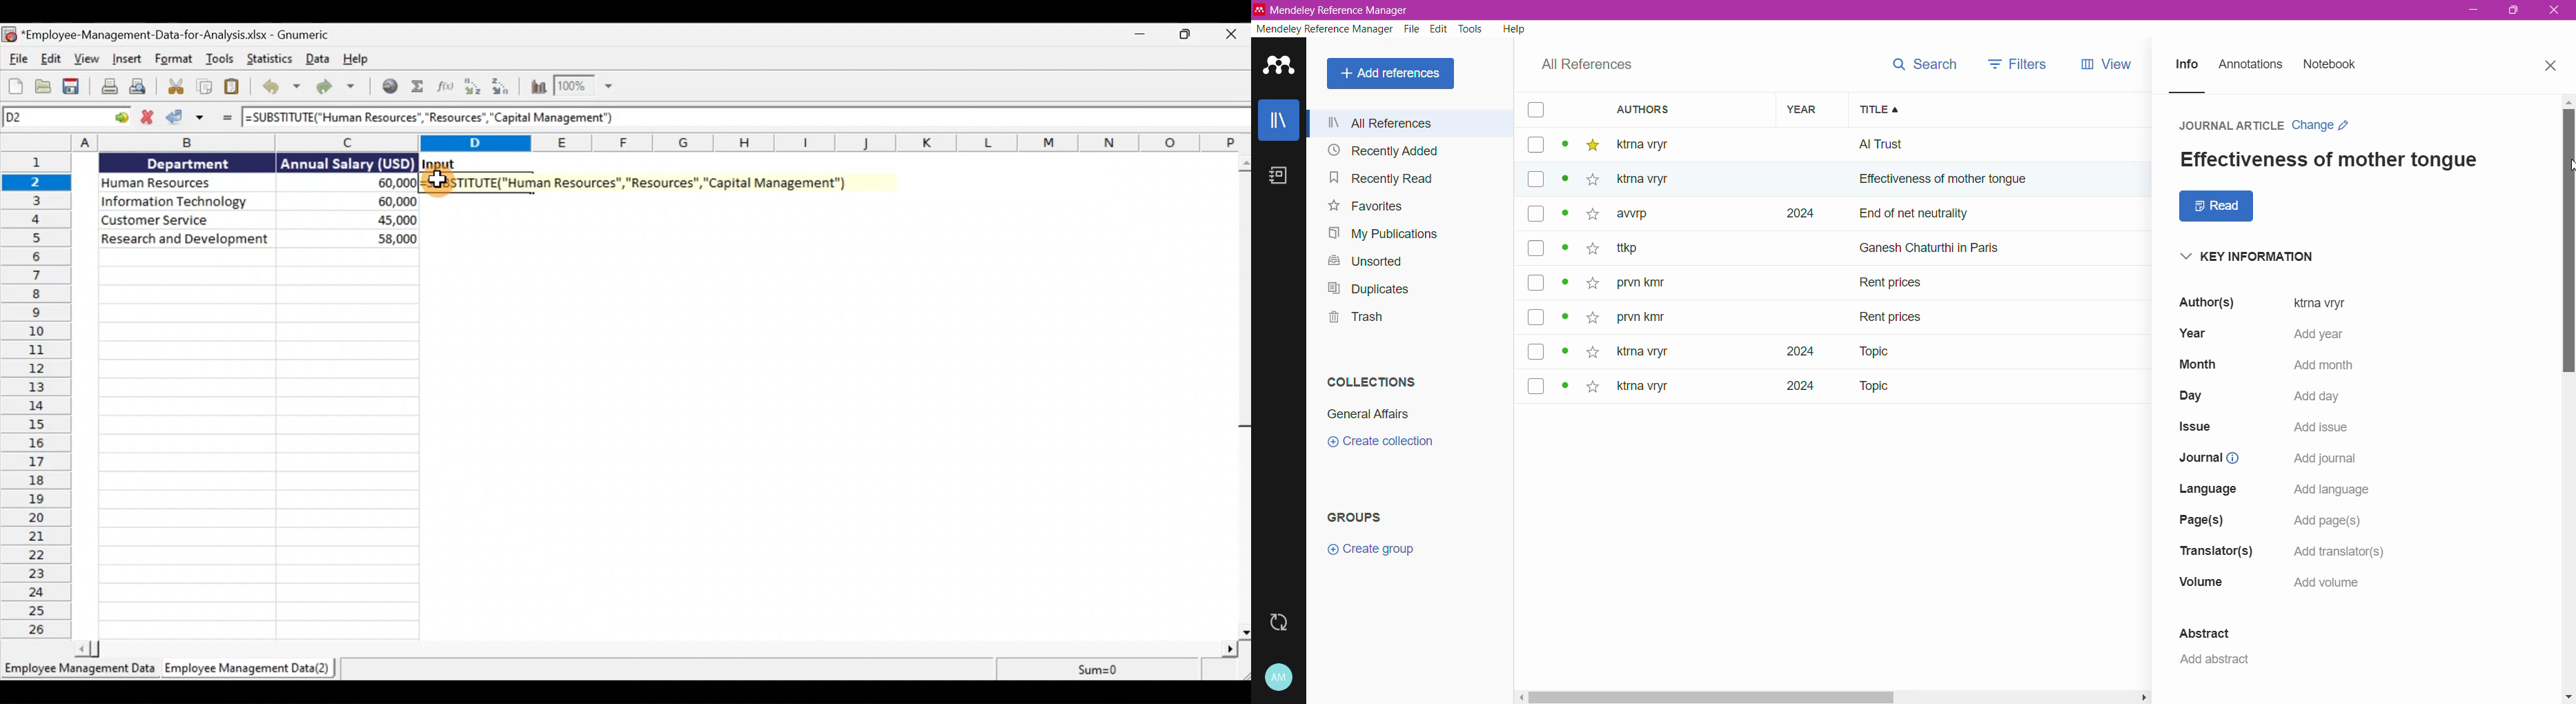 Image resolution: width=2576 pixels, height=728 pixels. I want to click on Duplicates, so click(1369, 289).